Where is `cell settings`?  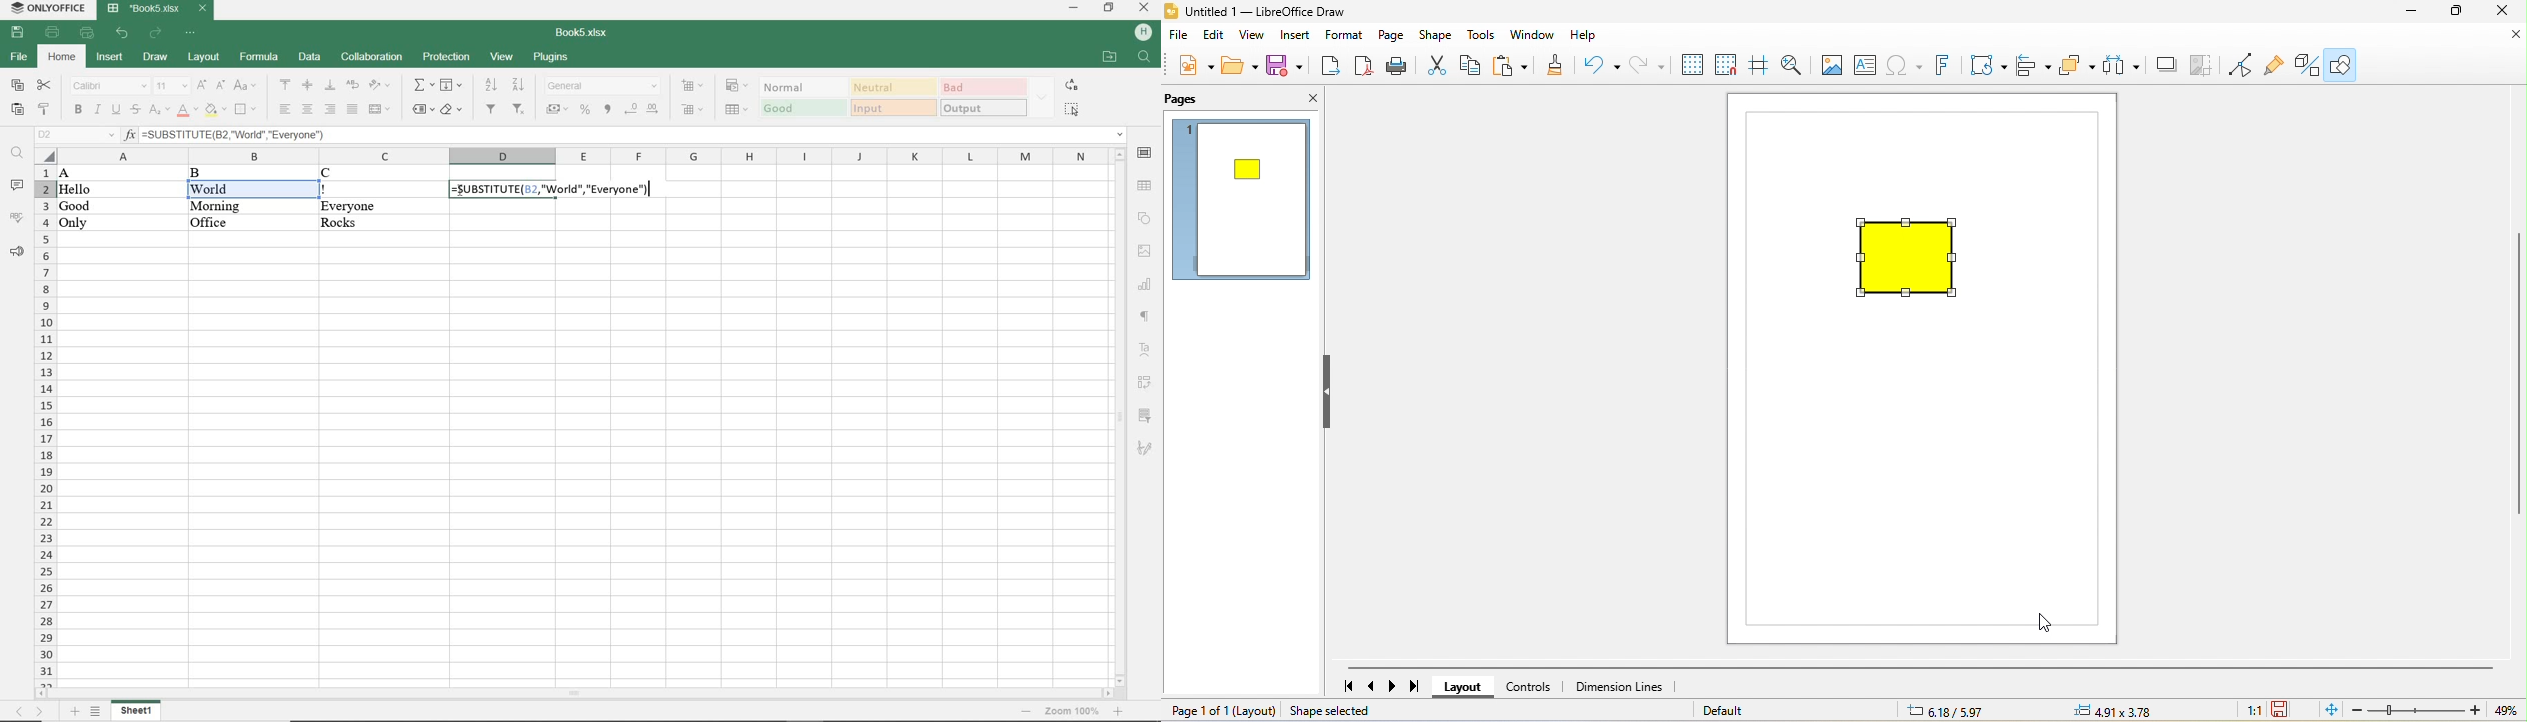 cell settings is located at coordinates (1145, 153).